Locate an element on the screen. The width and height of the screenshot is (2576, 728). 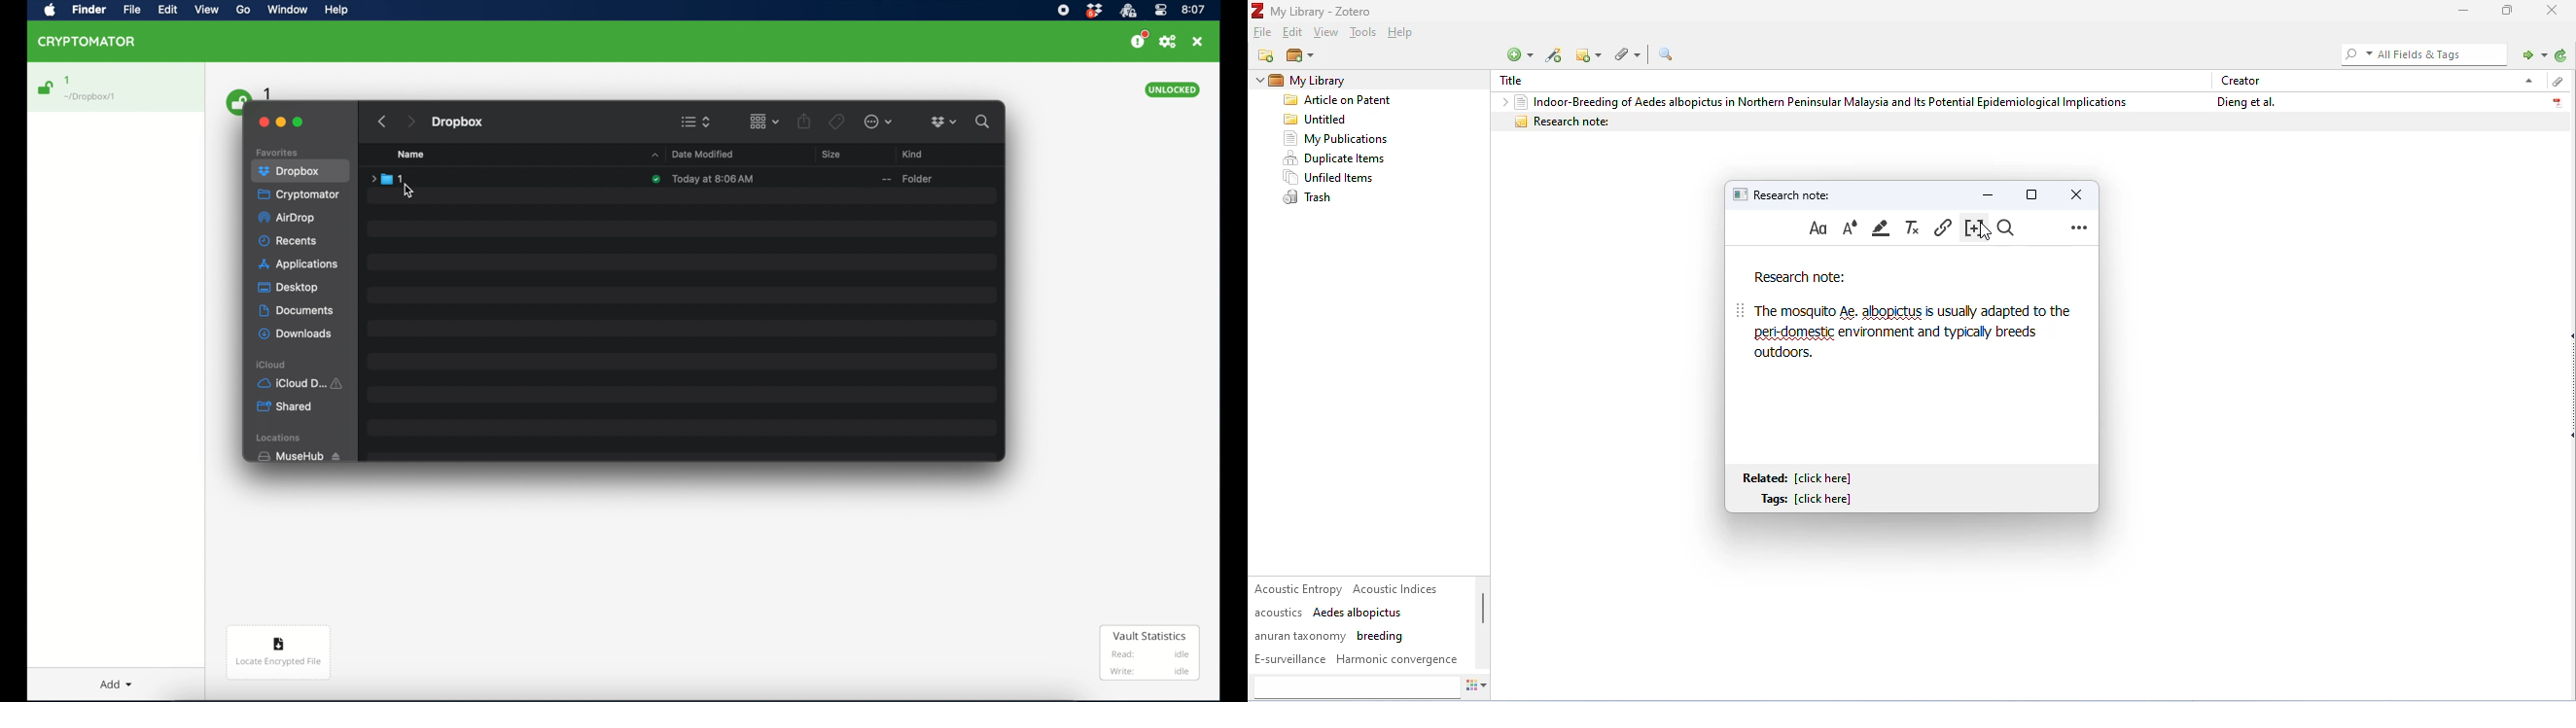
my publication is located at coordinates (1335, 139).